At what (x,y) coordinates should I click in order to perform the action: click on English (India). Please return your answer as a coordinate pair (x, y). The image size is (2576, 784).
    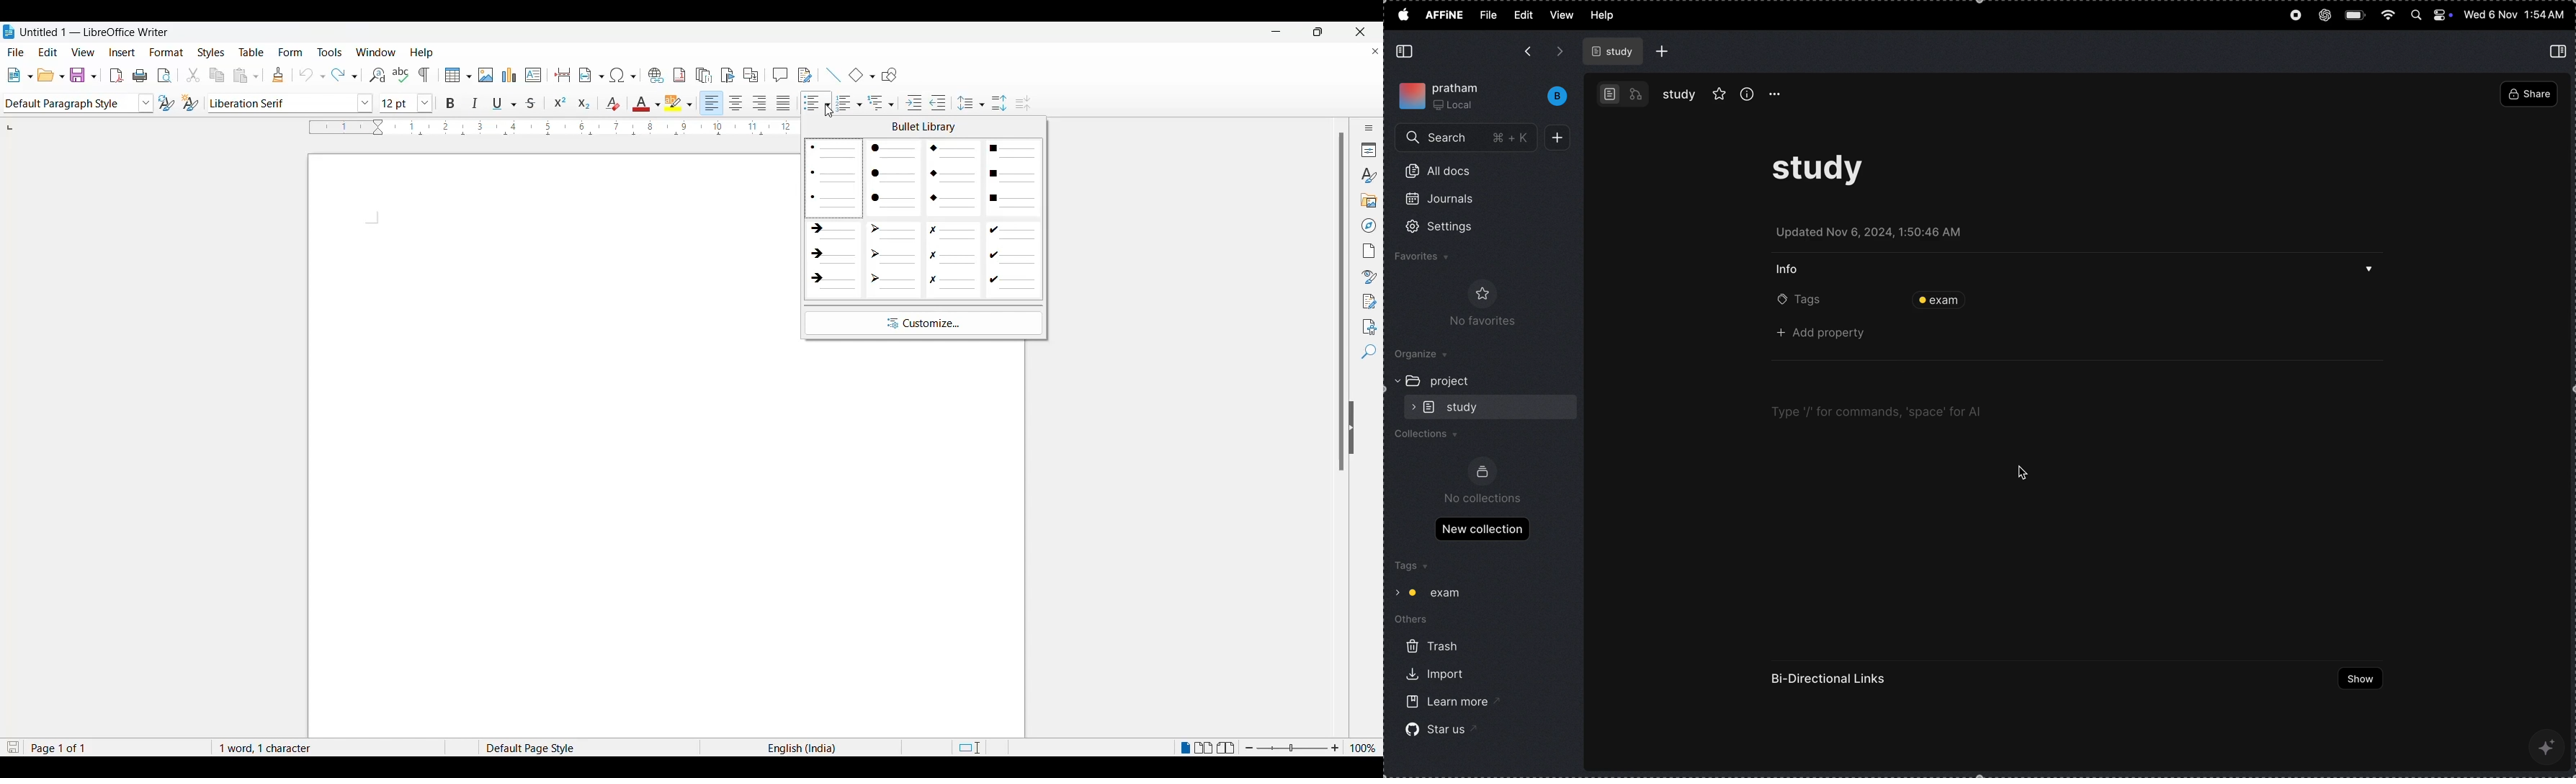
    Looking at the image, I should click on (810, 746).